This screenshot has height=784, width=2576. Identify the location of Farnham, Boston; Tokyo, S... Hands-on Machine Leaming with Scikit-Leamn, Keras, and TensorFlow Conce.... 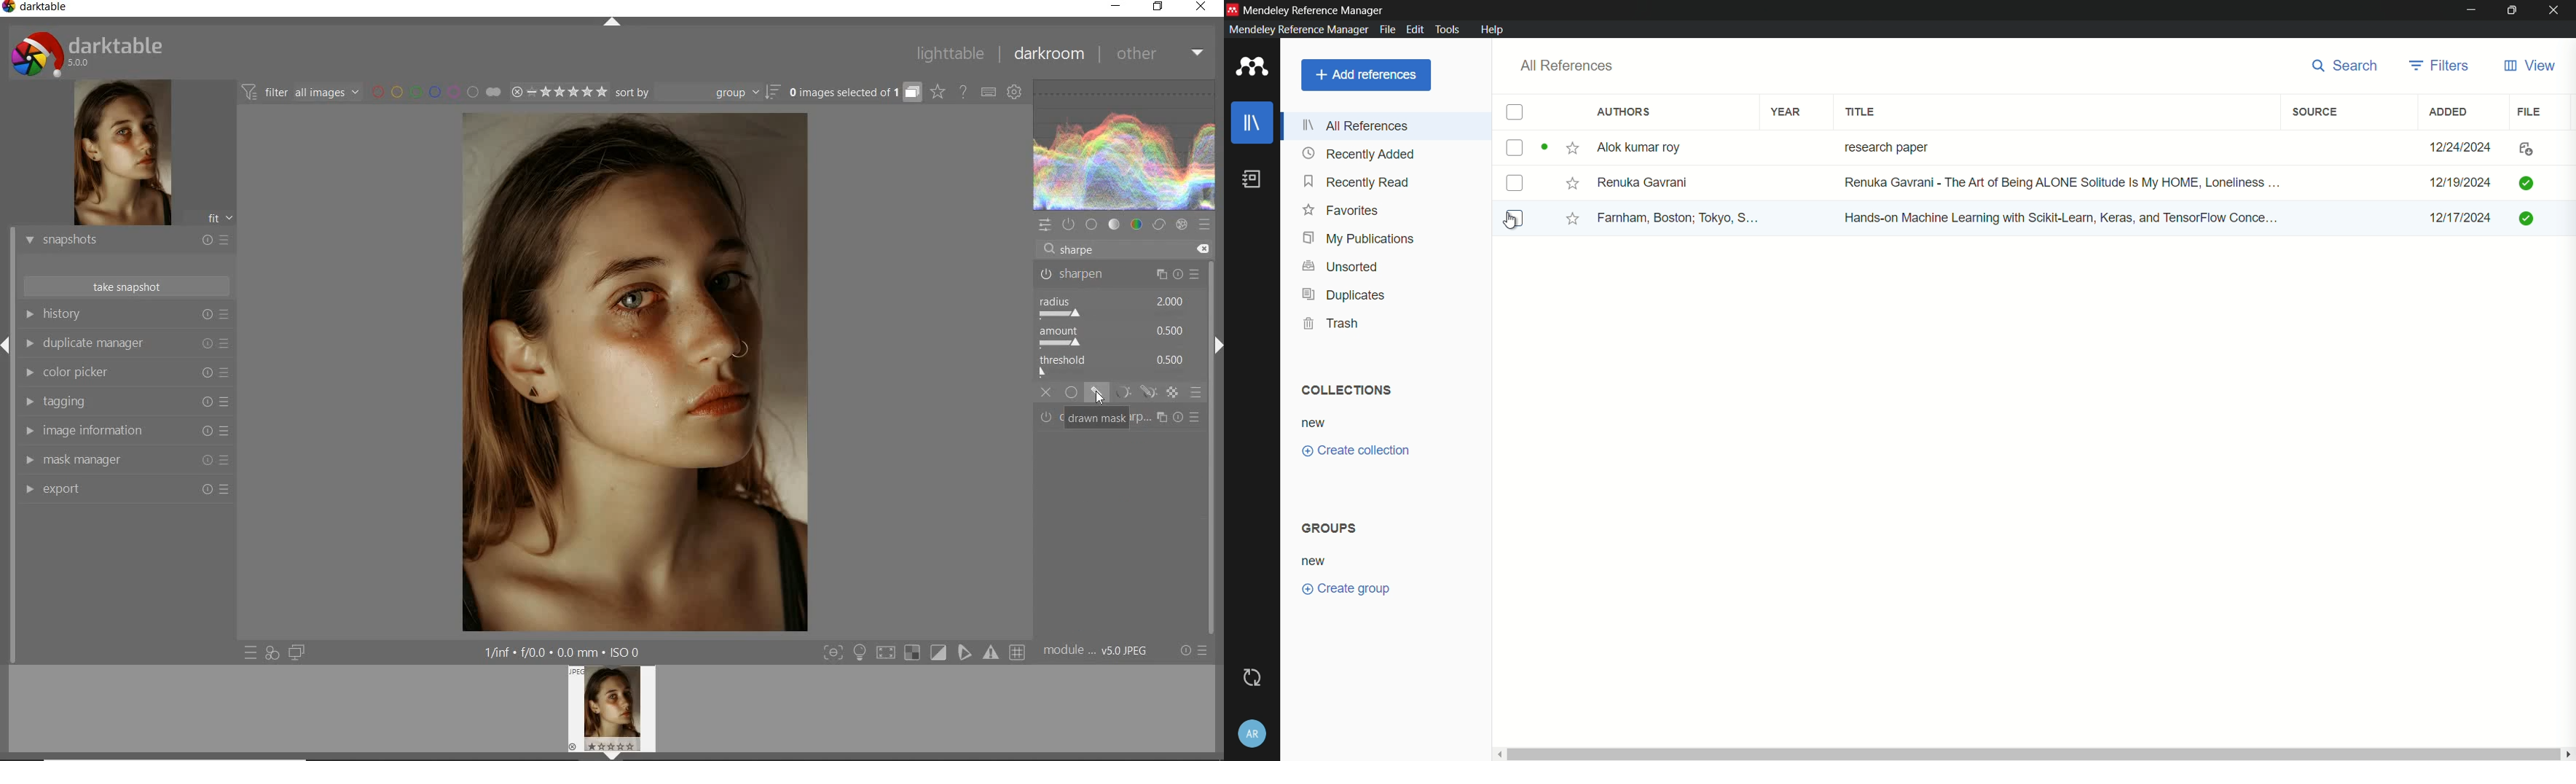
(1953, 218).